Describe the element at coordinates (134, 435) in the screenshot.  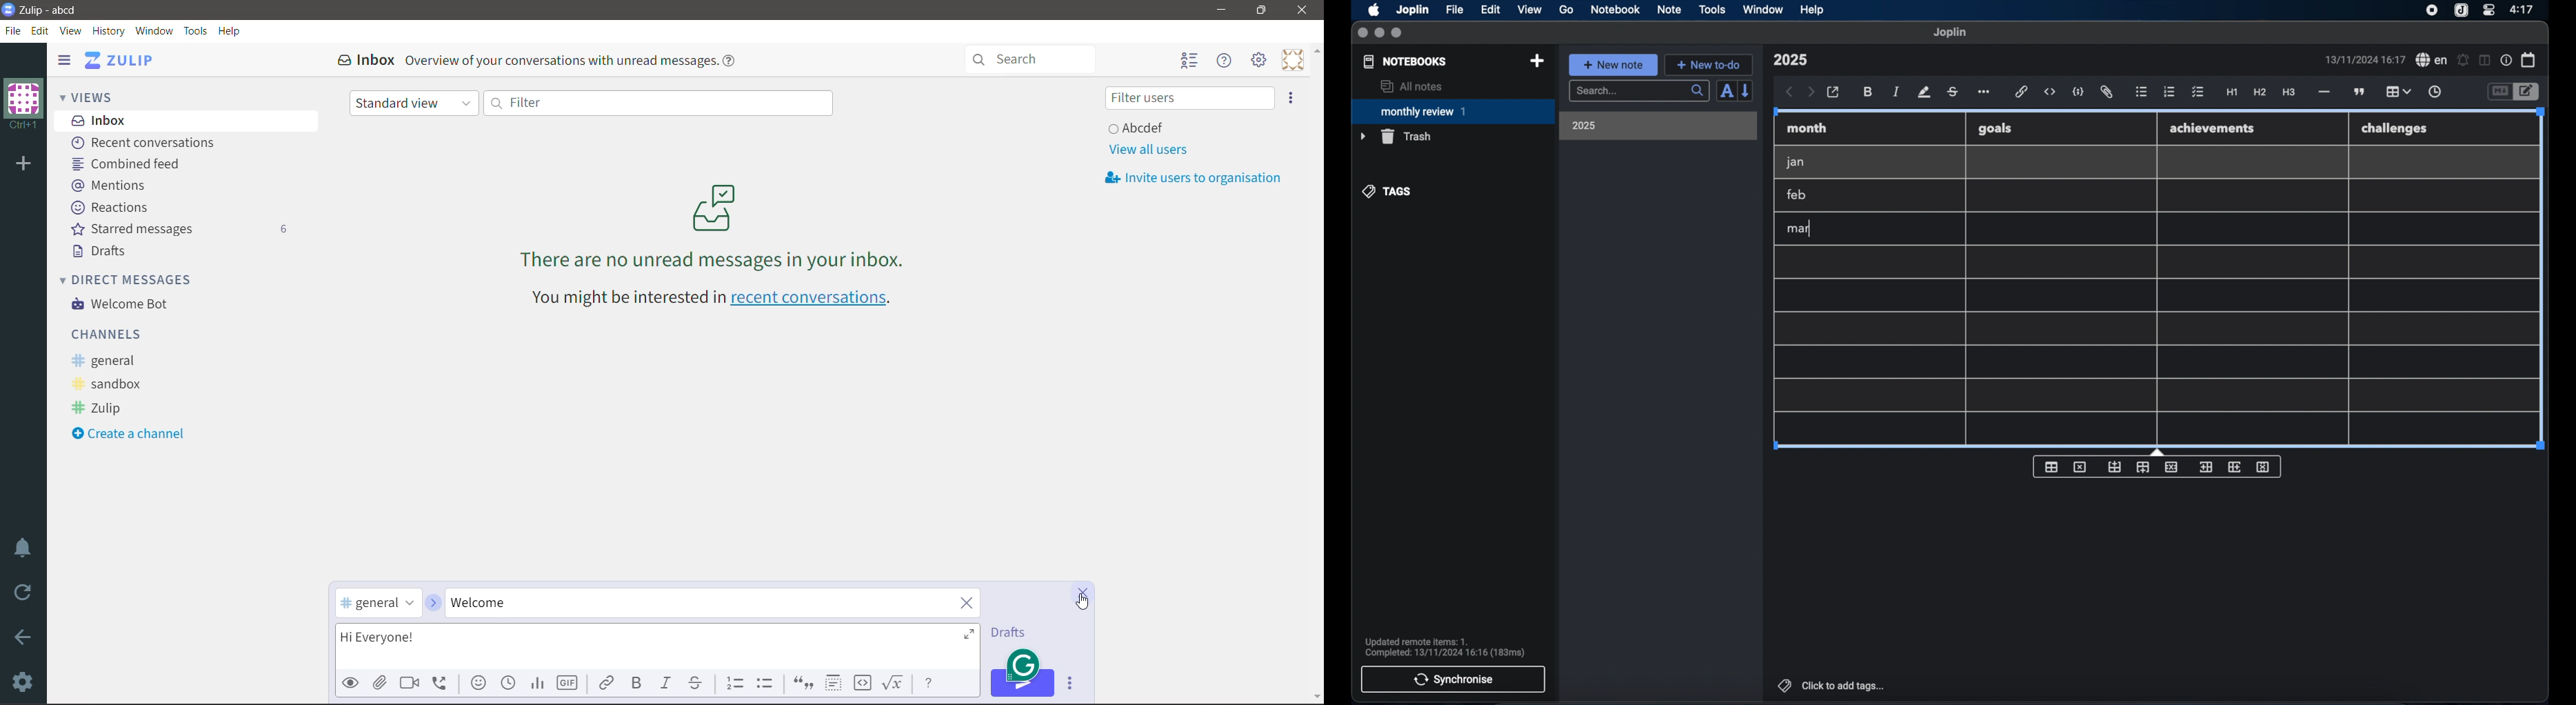
I see `Create a Channel` at that location.